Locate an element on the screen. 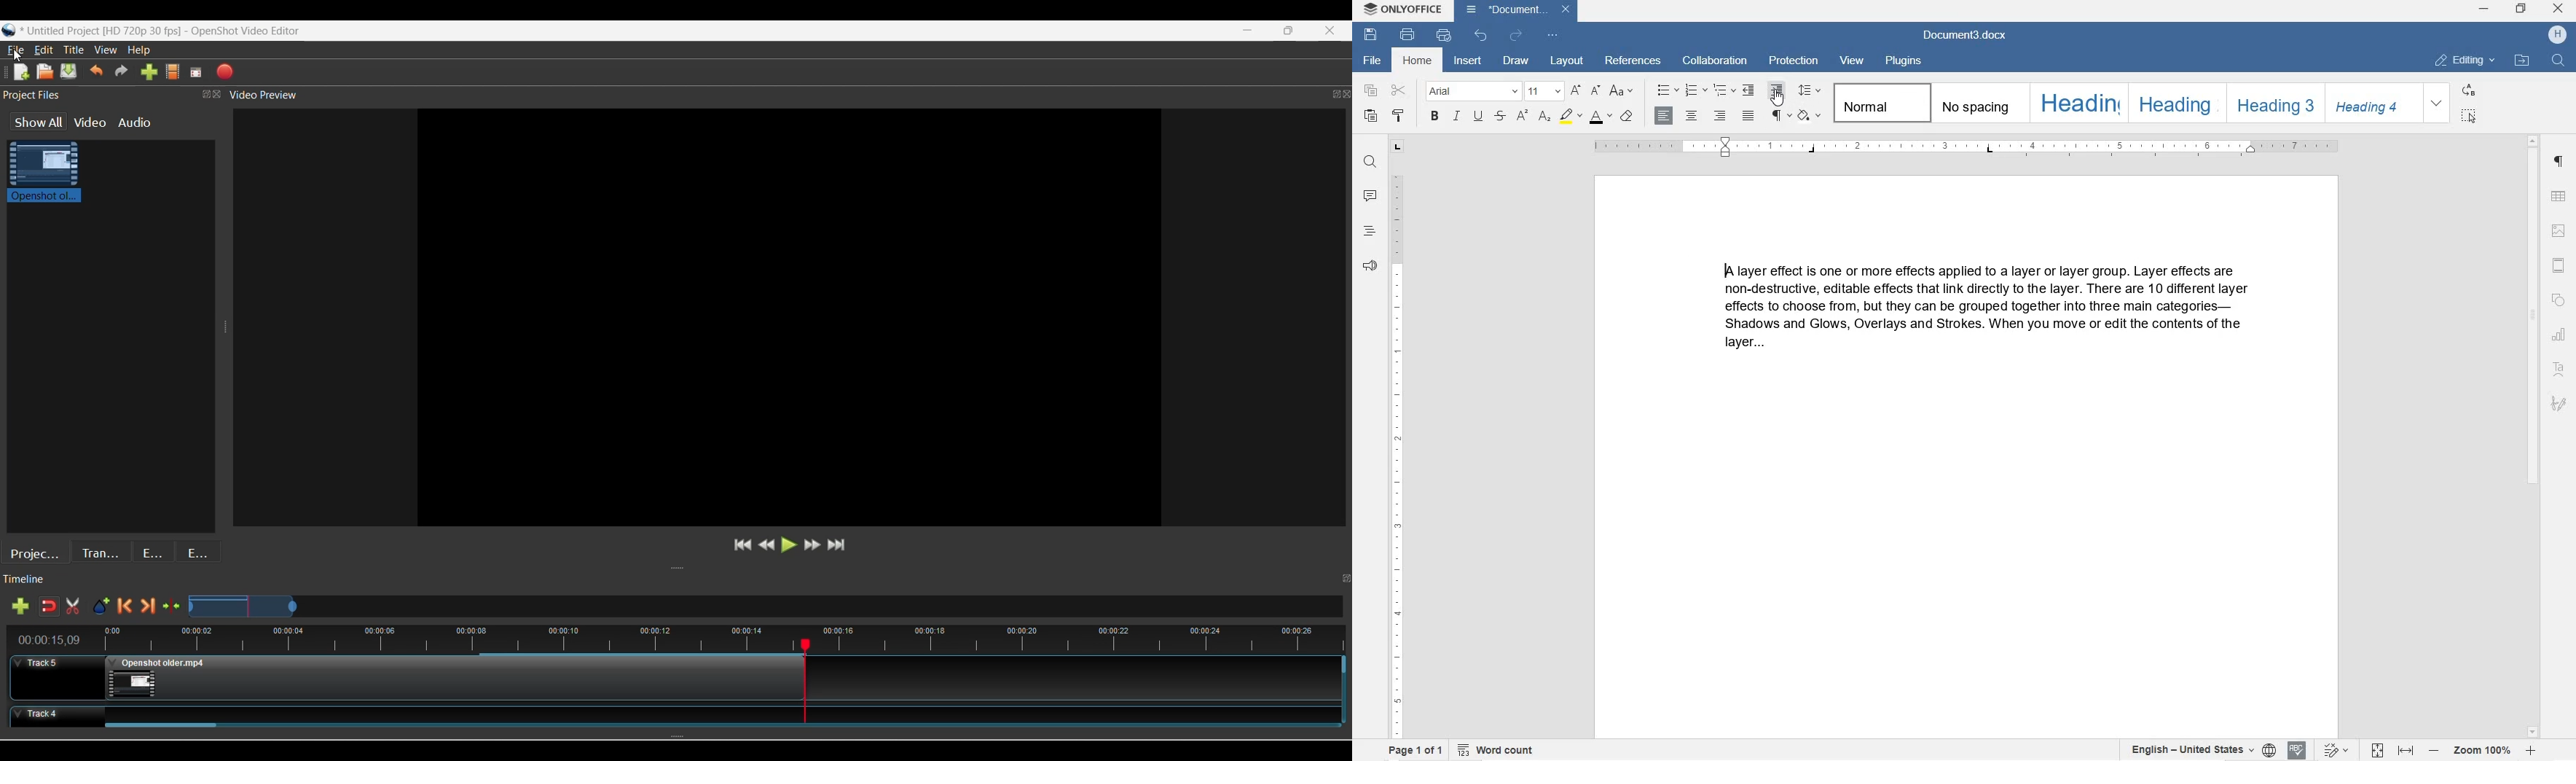 Image resolution: width=2576 pixels, height=784 pixels. Minimize is located at coordinates (1246, 31).